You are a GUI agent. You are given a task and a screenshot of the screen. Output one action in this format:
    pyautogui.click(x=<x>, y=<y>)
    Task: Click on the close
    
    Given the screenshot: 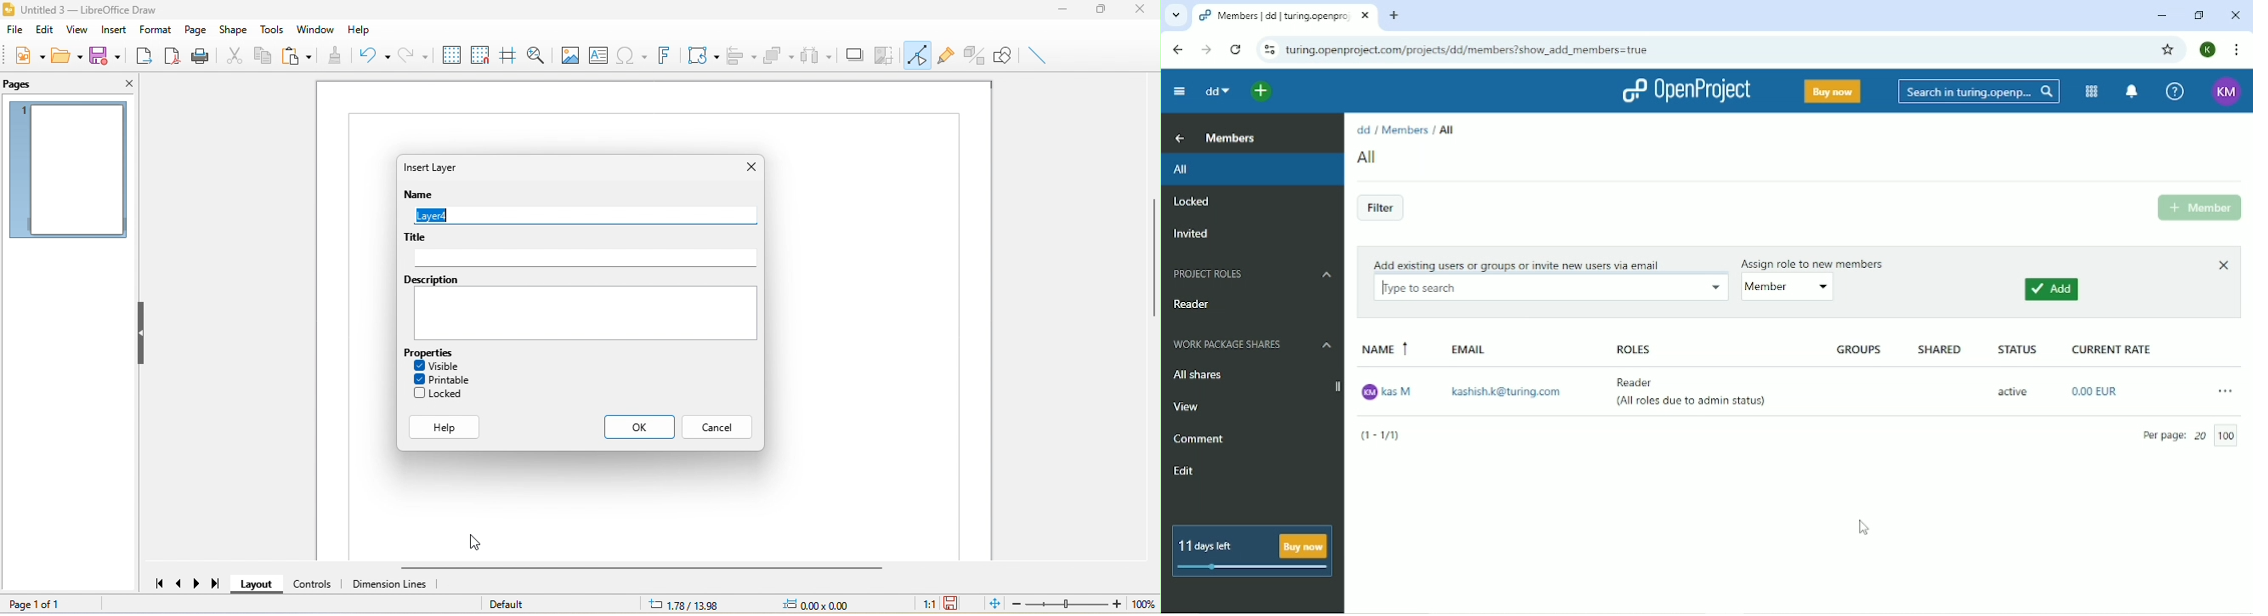 What is the action you would take?
    pyautogui.click(x=750, y=168)
    